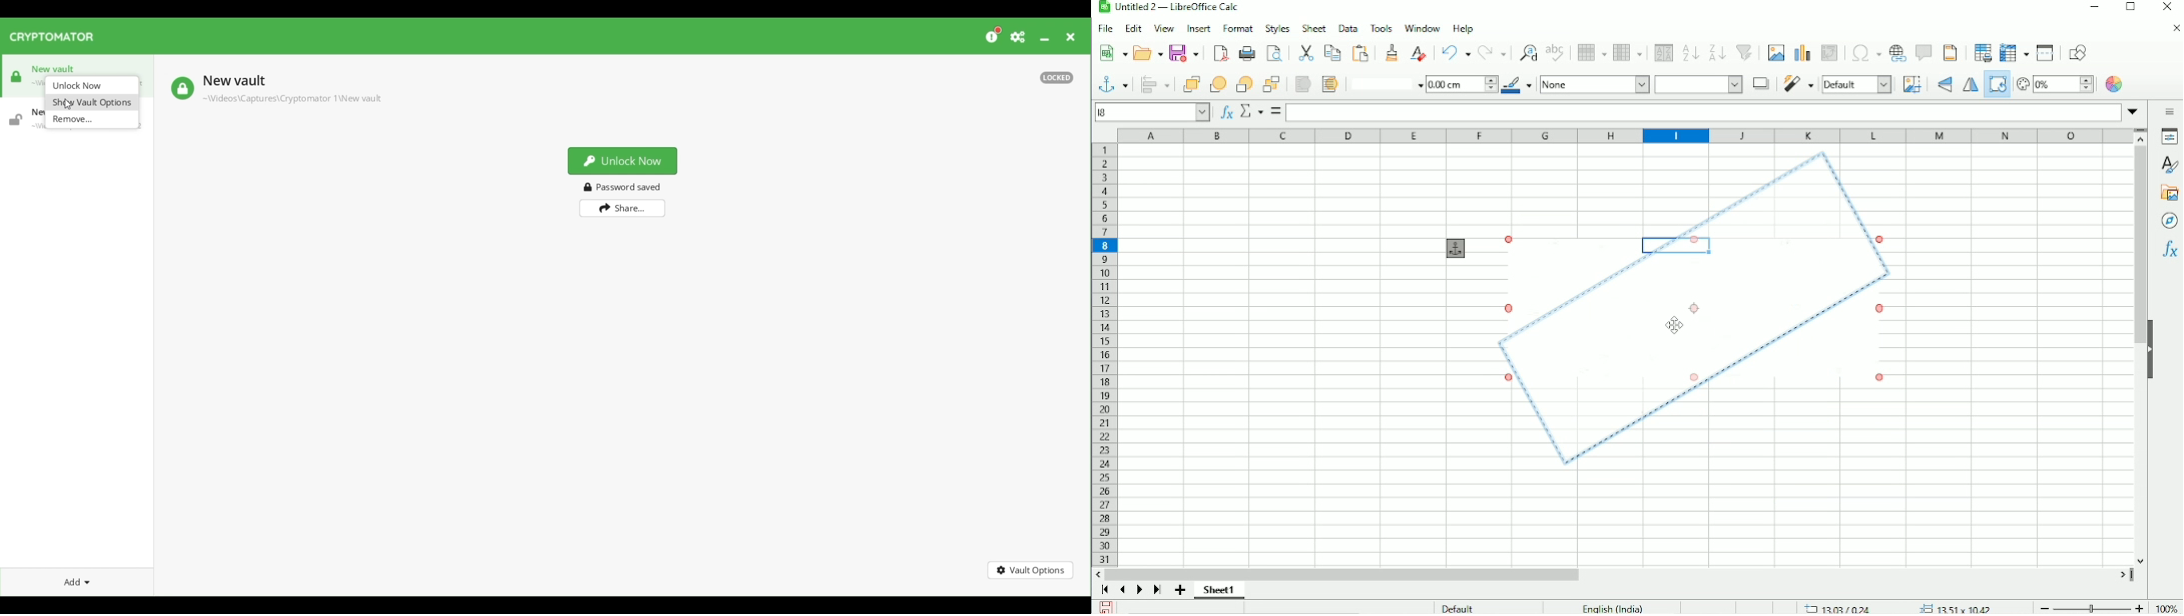 Image resolution: width=2184 pixels, height=616 pixels. What do you see at coordinates (1187, 84) in the screenshot?
I see `Bring to front` at bounding box center [1187, 84].